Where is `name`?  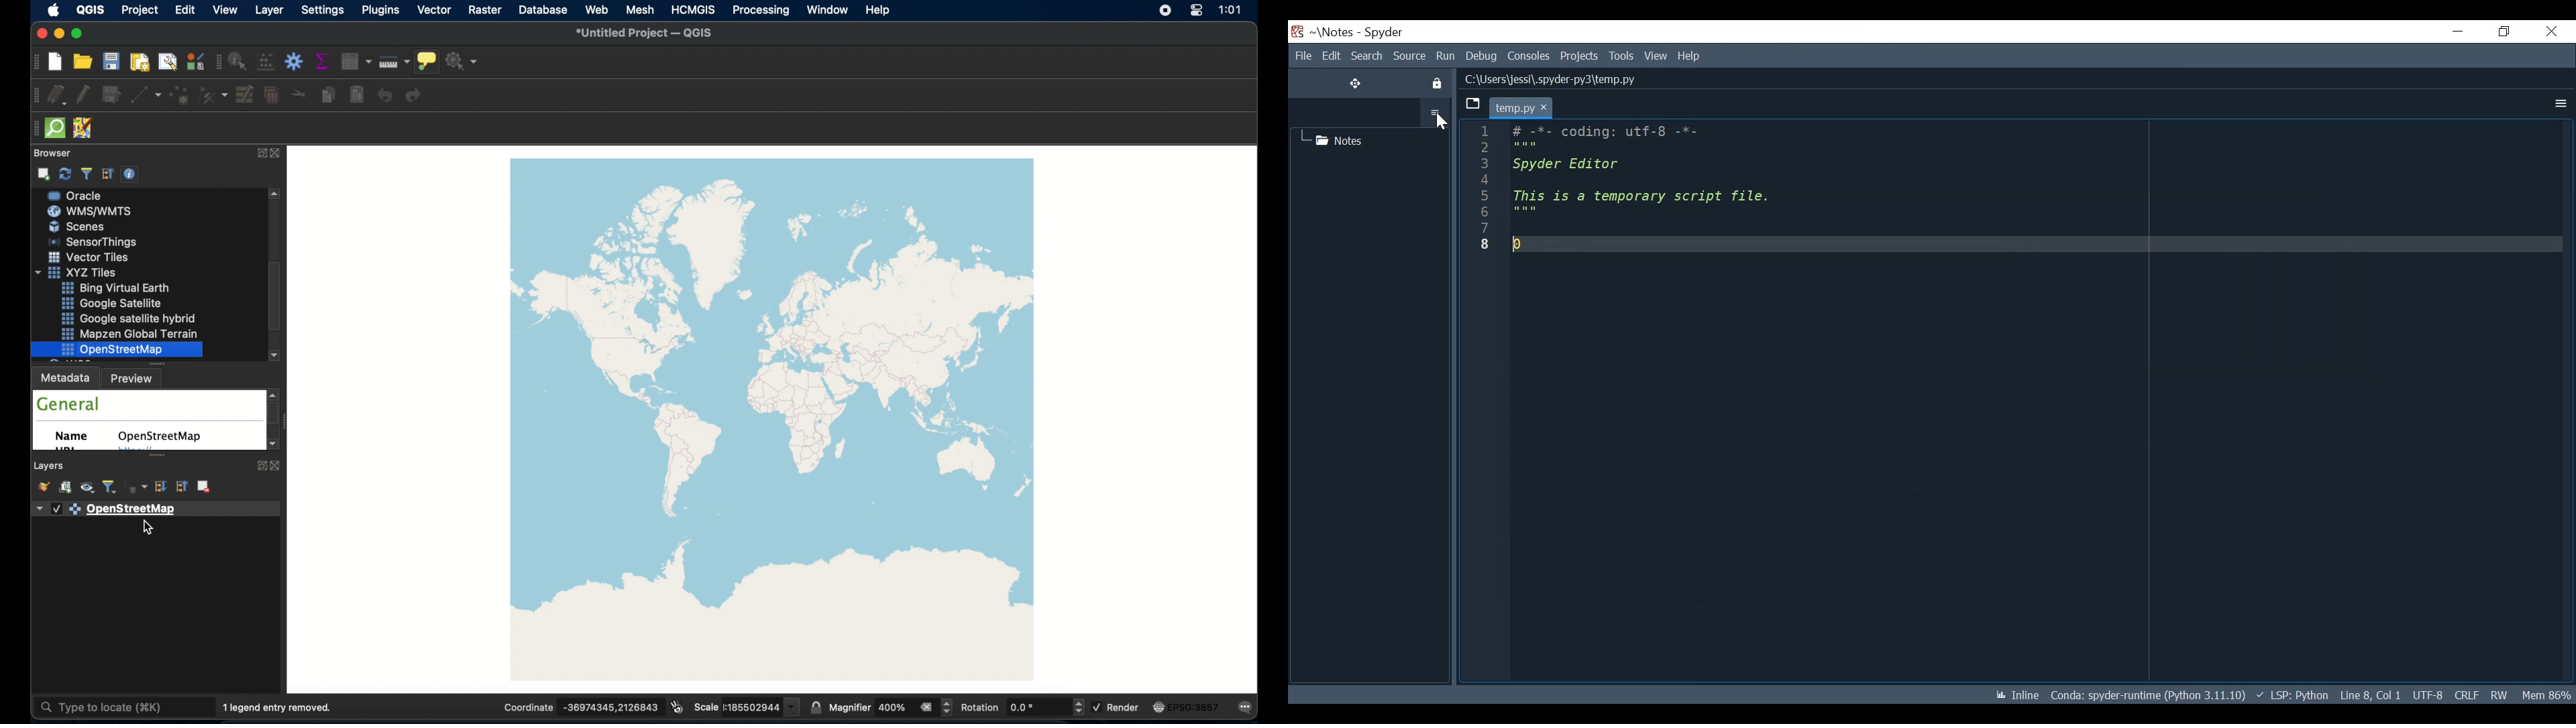 name is located at coordinates (72, 436).